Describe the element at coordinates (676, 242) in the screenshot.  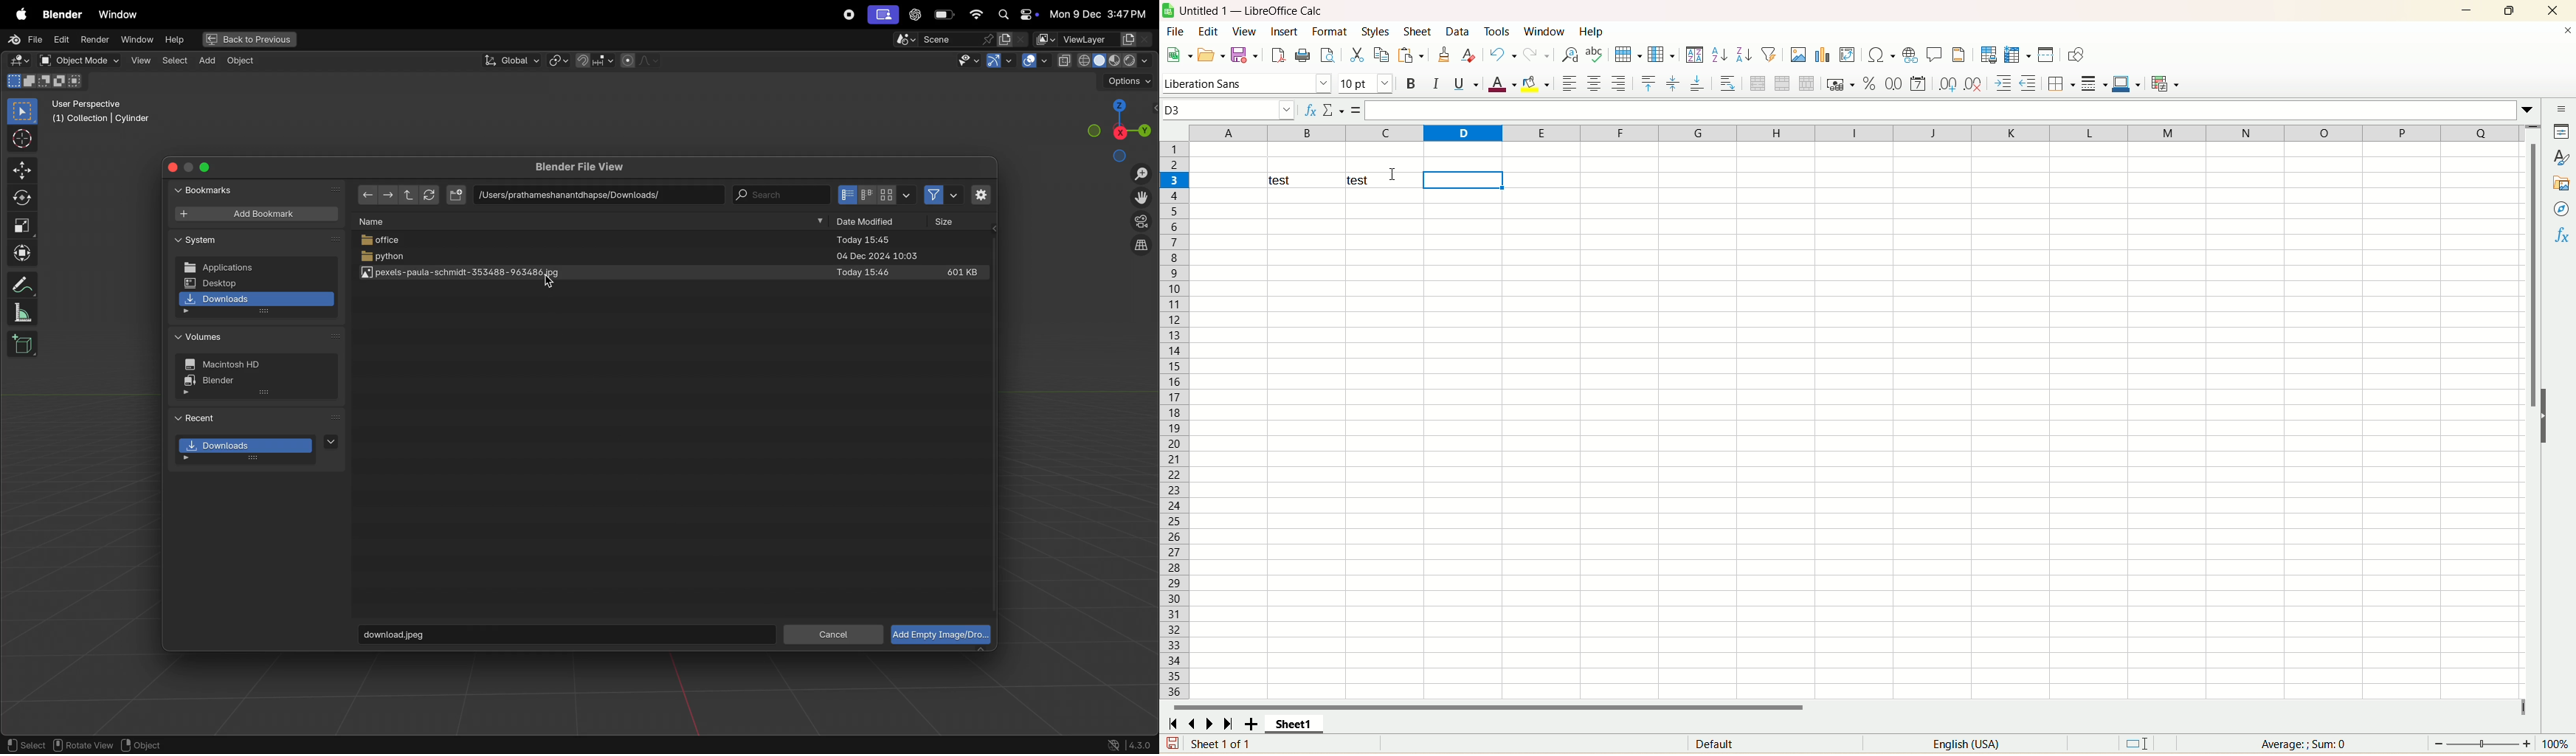
I see `pffice` at that location.